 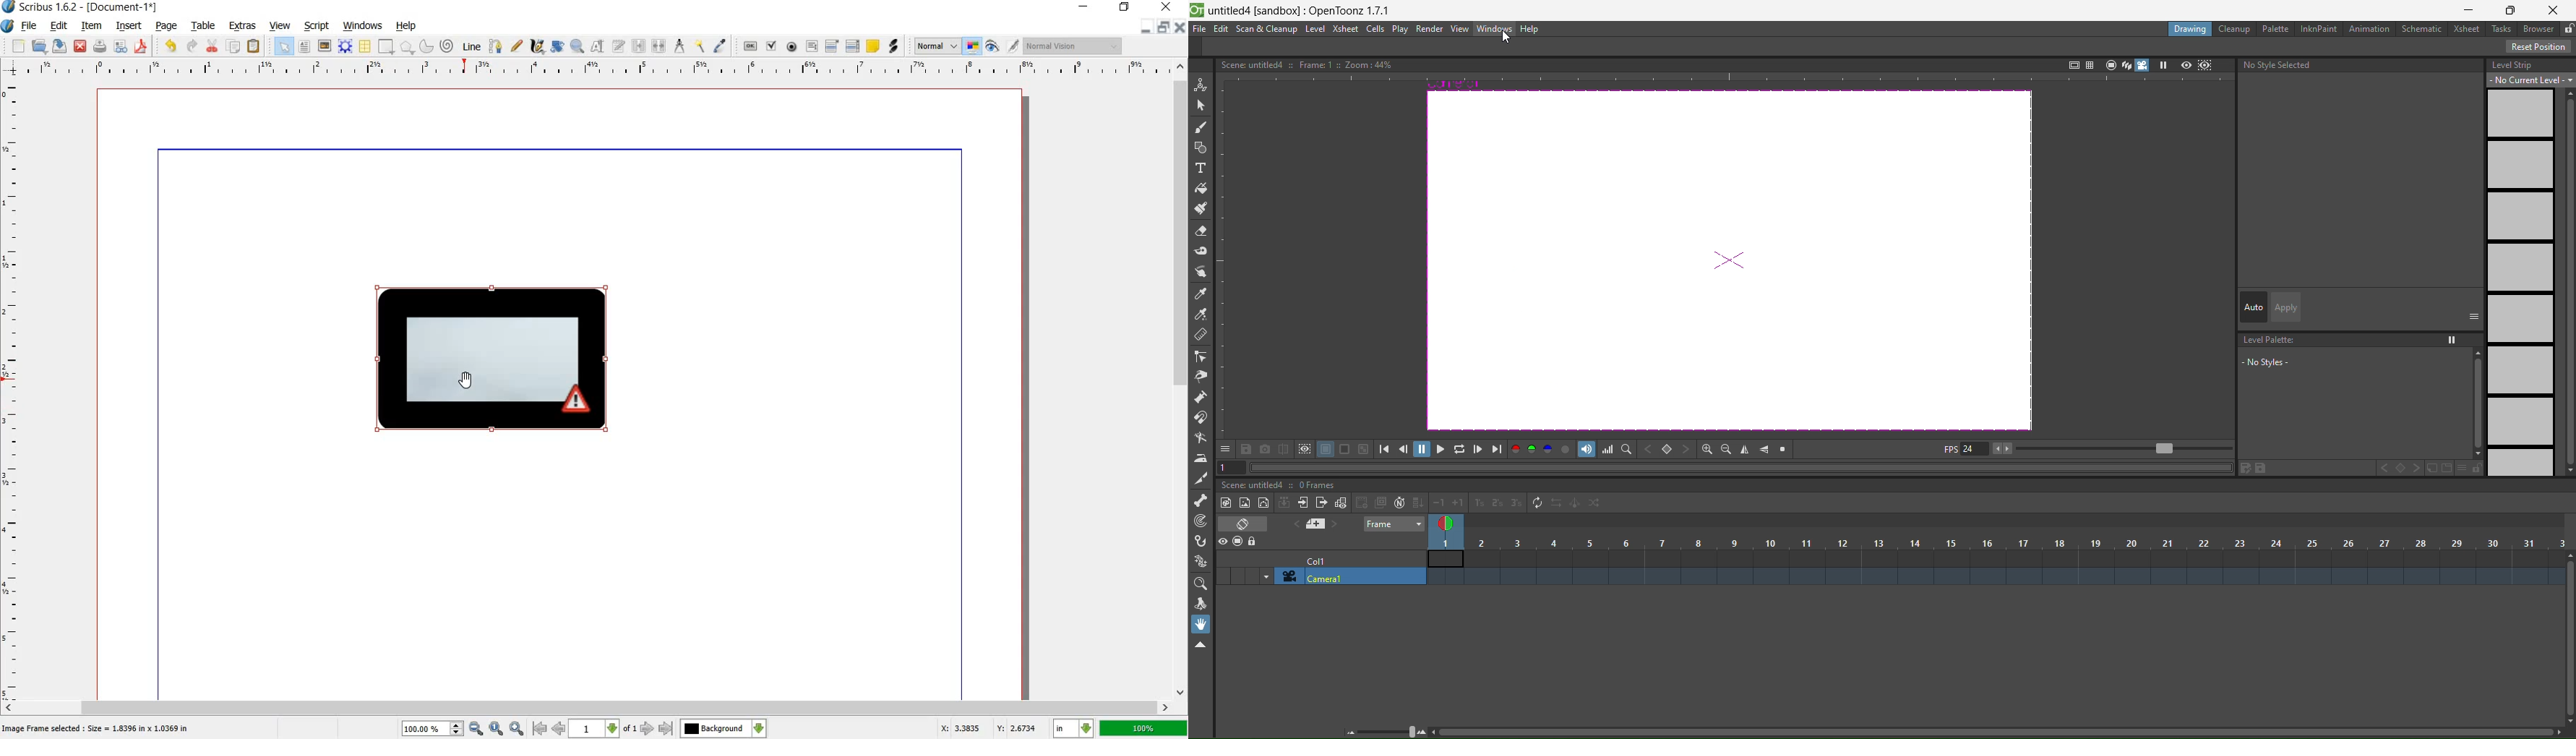 I want to click on visual appearance of the display, so click(x=1072, y=47).